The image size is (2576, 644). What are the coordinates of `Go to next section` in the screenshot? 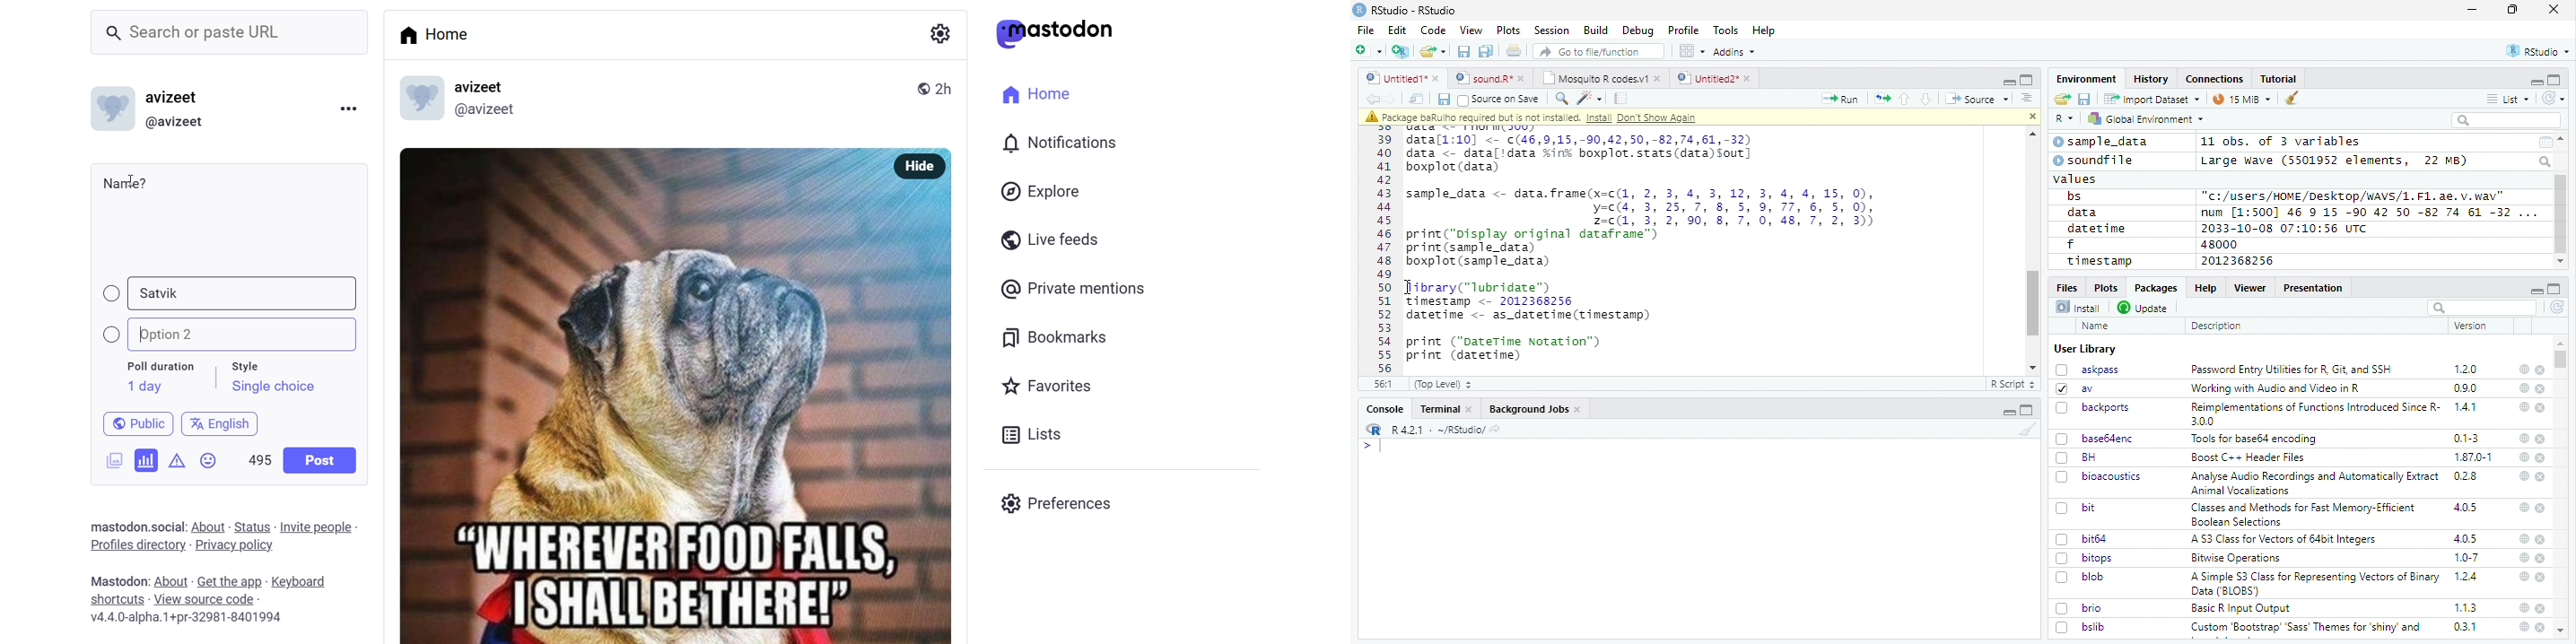 It's located at (1928, 99).